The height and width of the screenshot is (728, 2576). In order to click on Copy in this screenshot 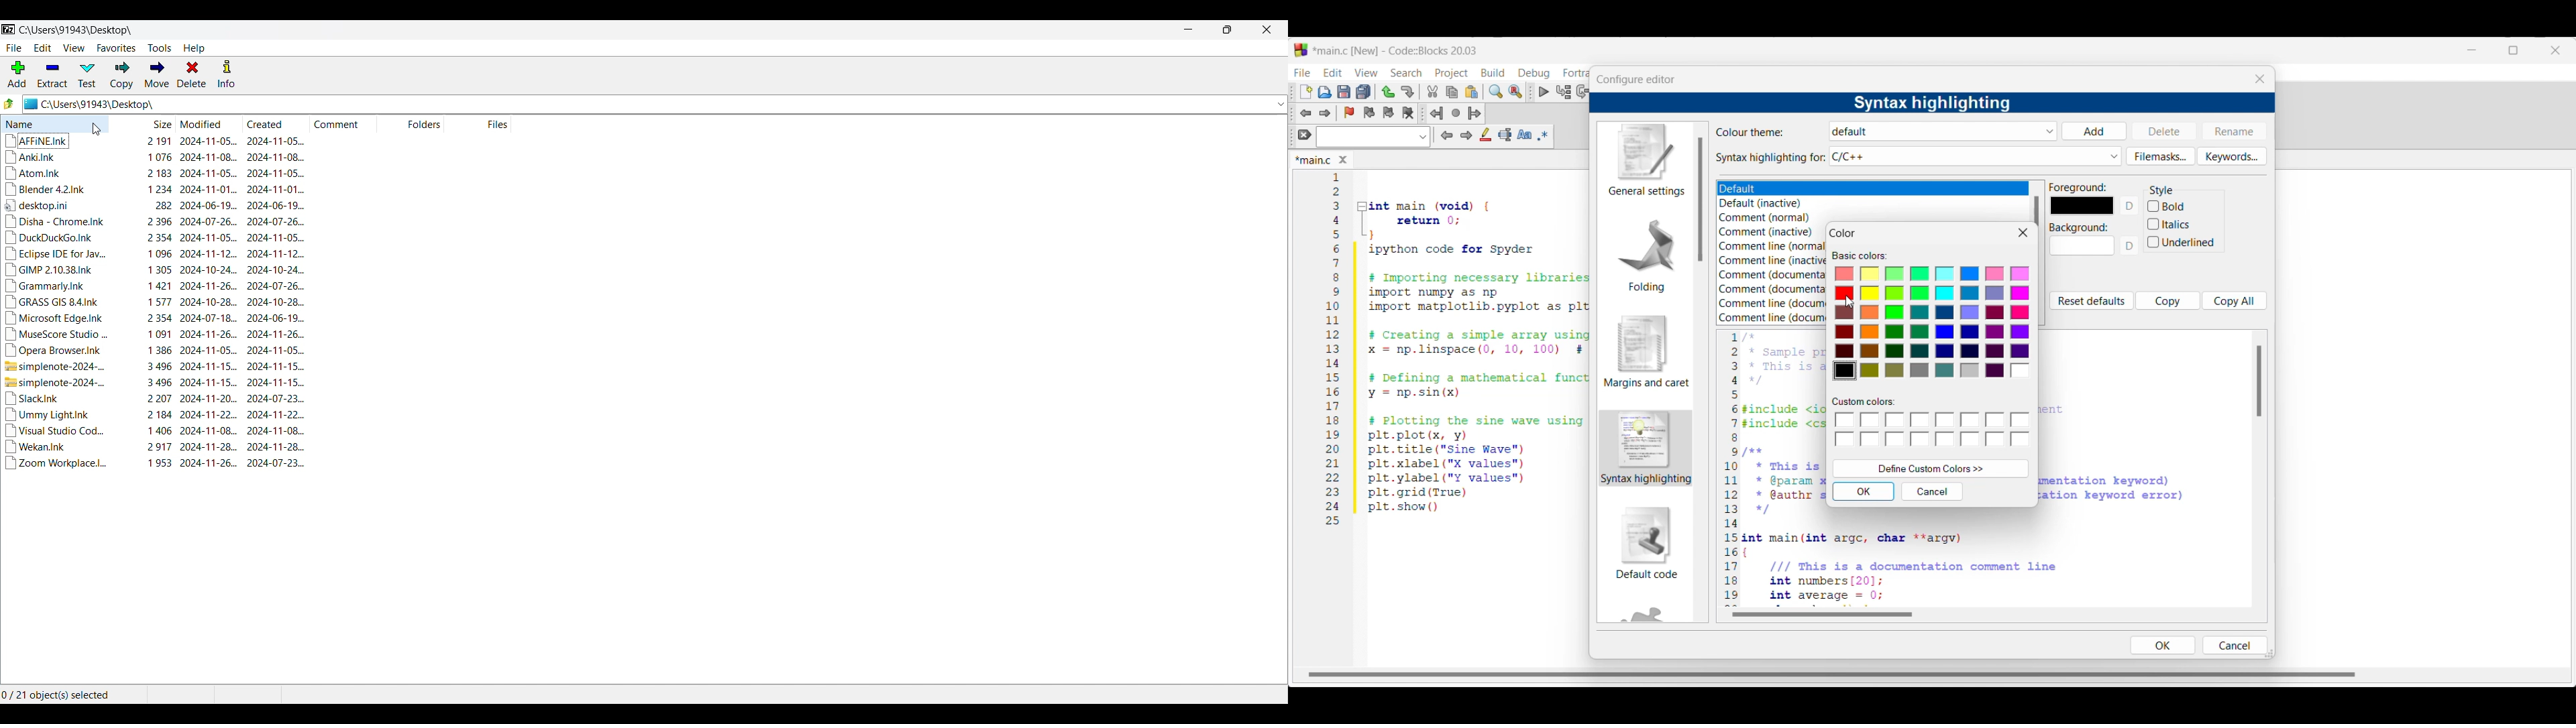, I will do `click(1452, 93)`.